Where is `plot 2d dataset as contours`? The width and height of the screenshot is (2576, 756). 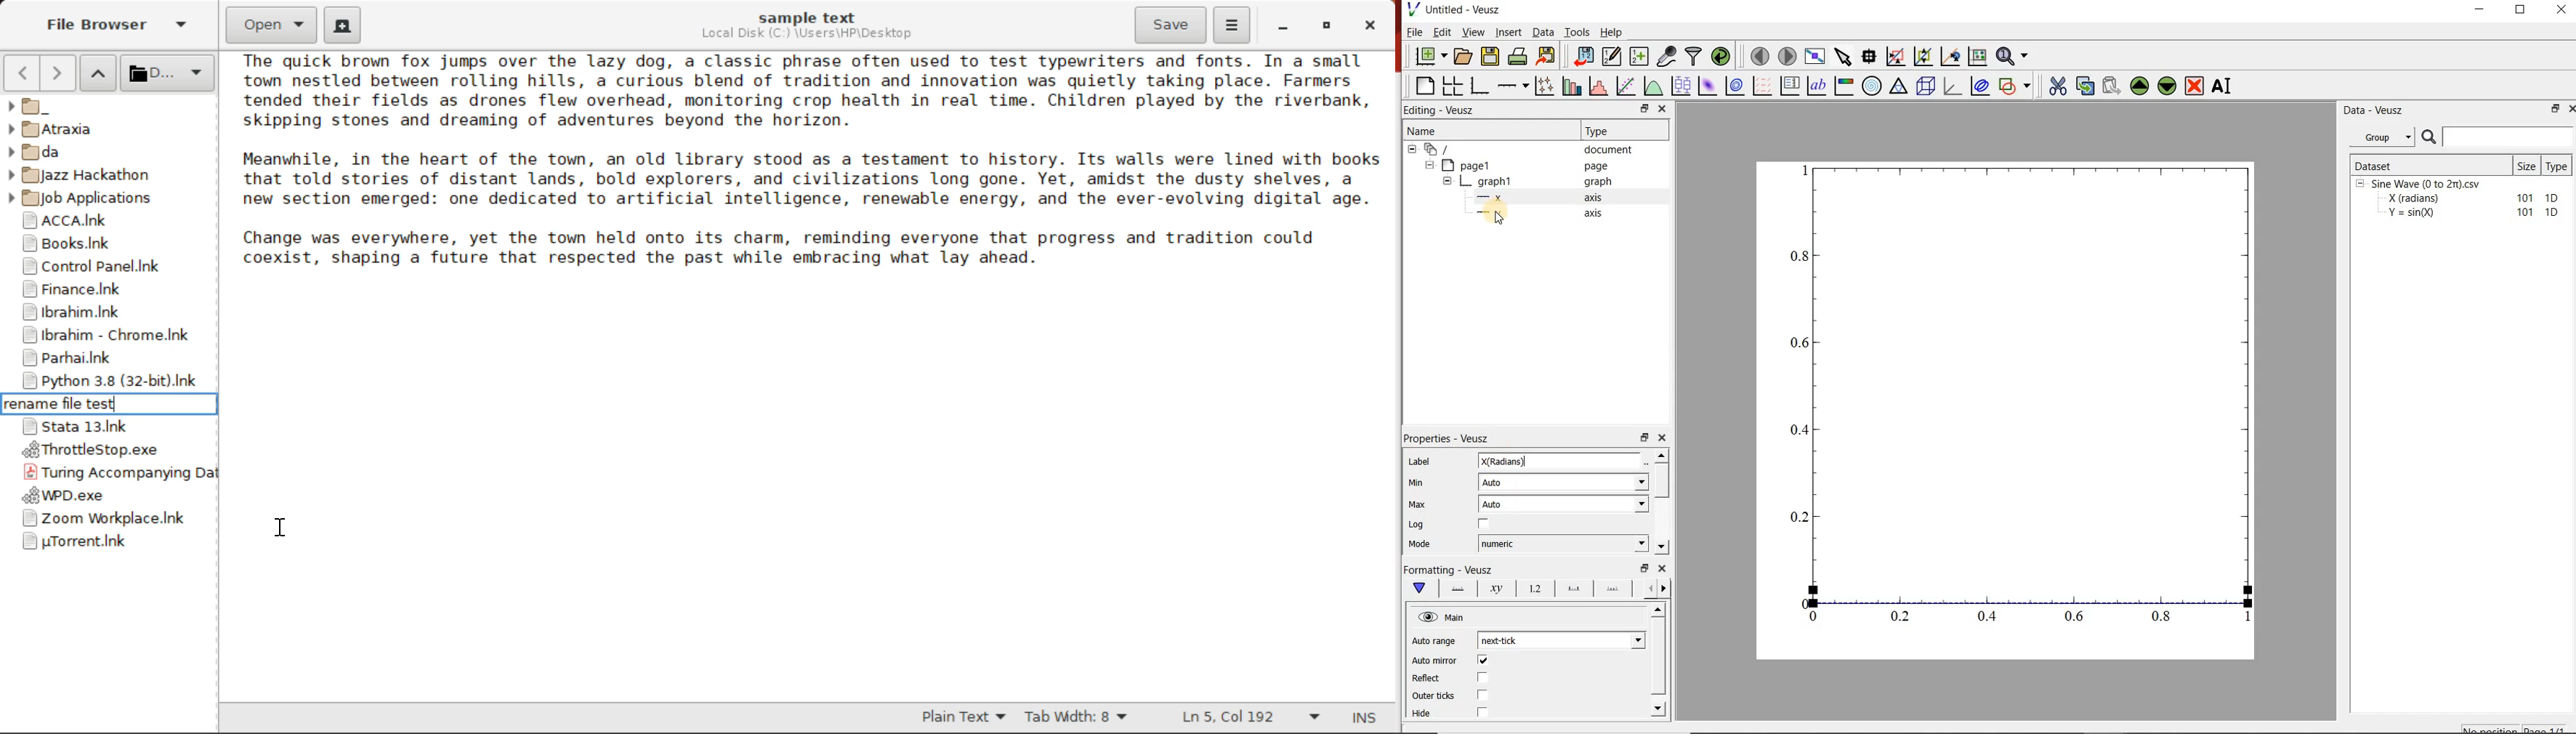
plot 2d dataset as contours is located at coordinates (1735, 86).